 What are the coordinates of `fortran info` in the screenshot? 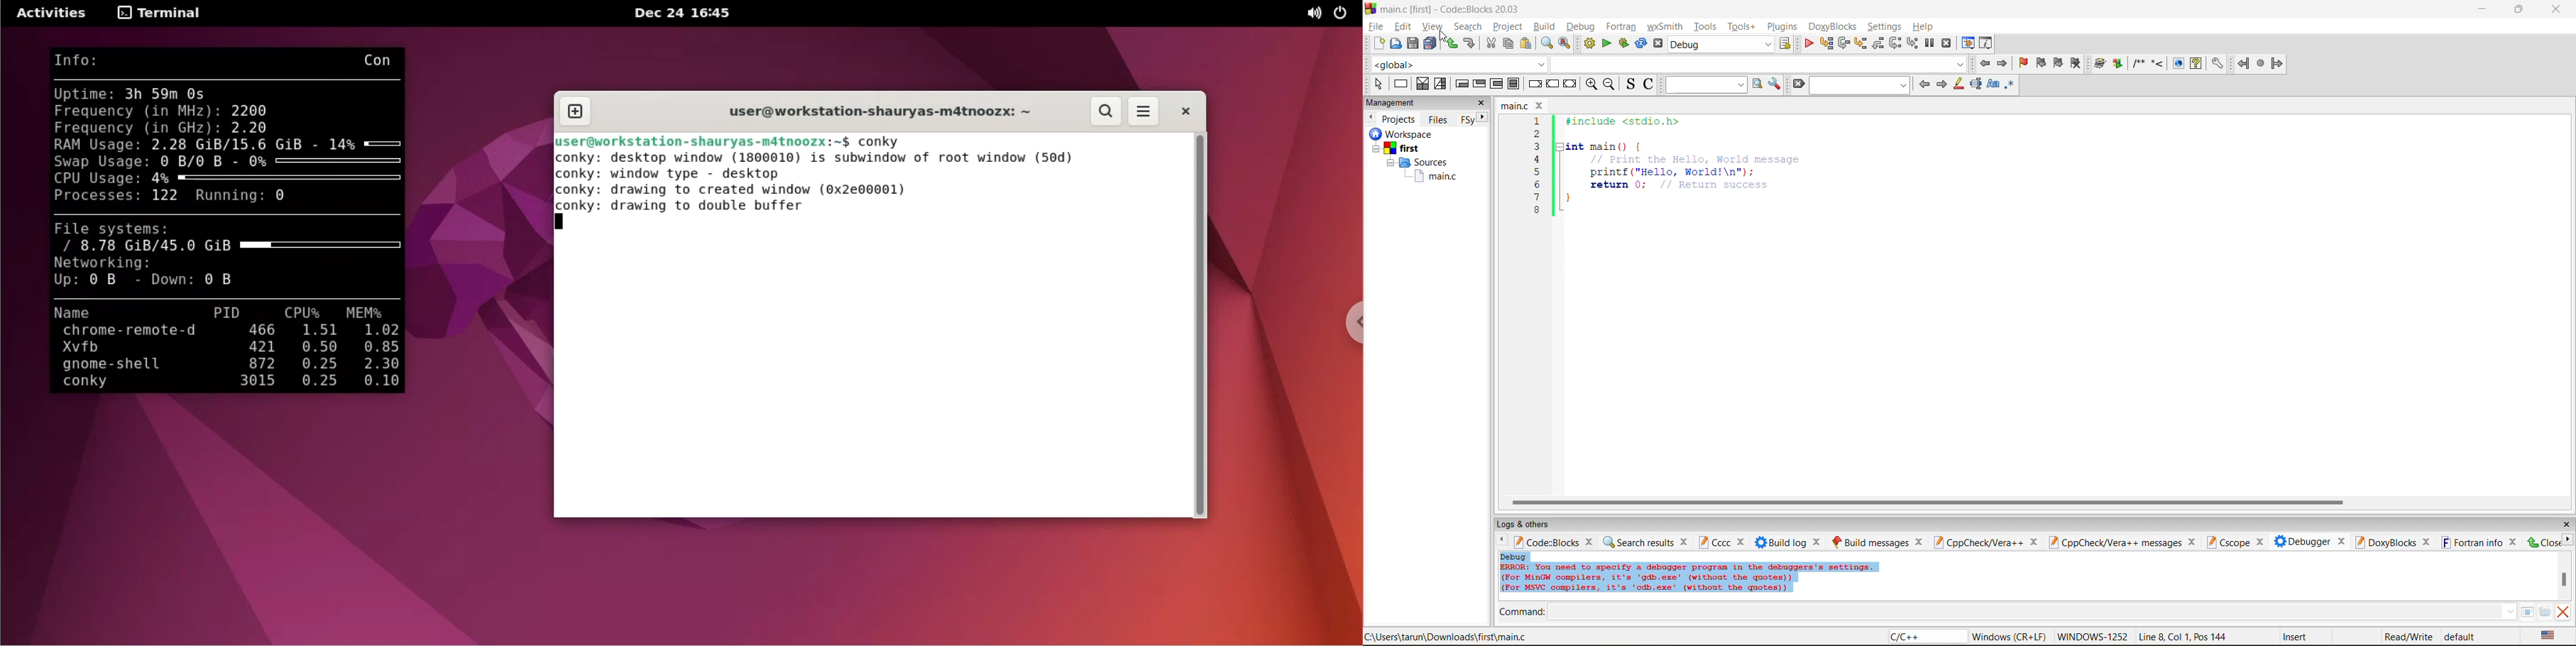 It's located at (2473, 542).